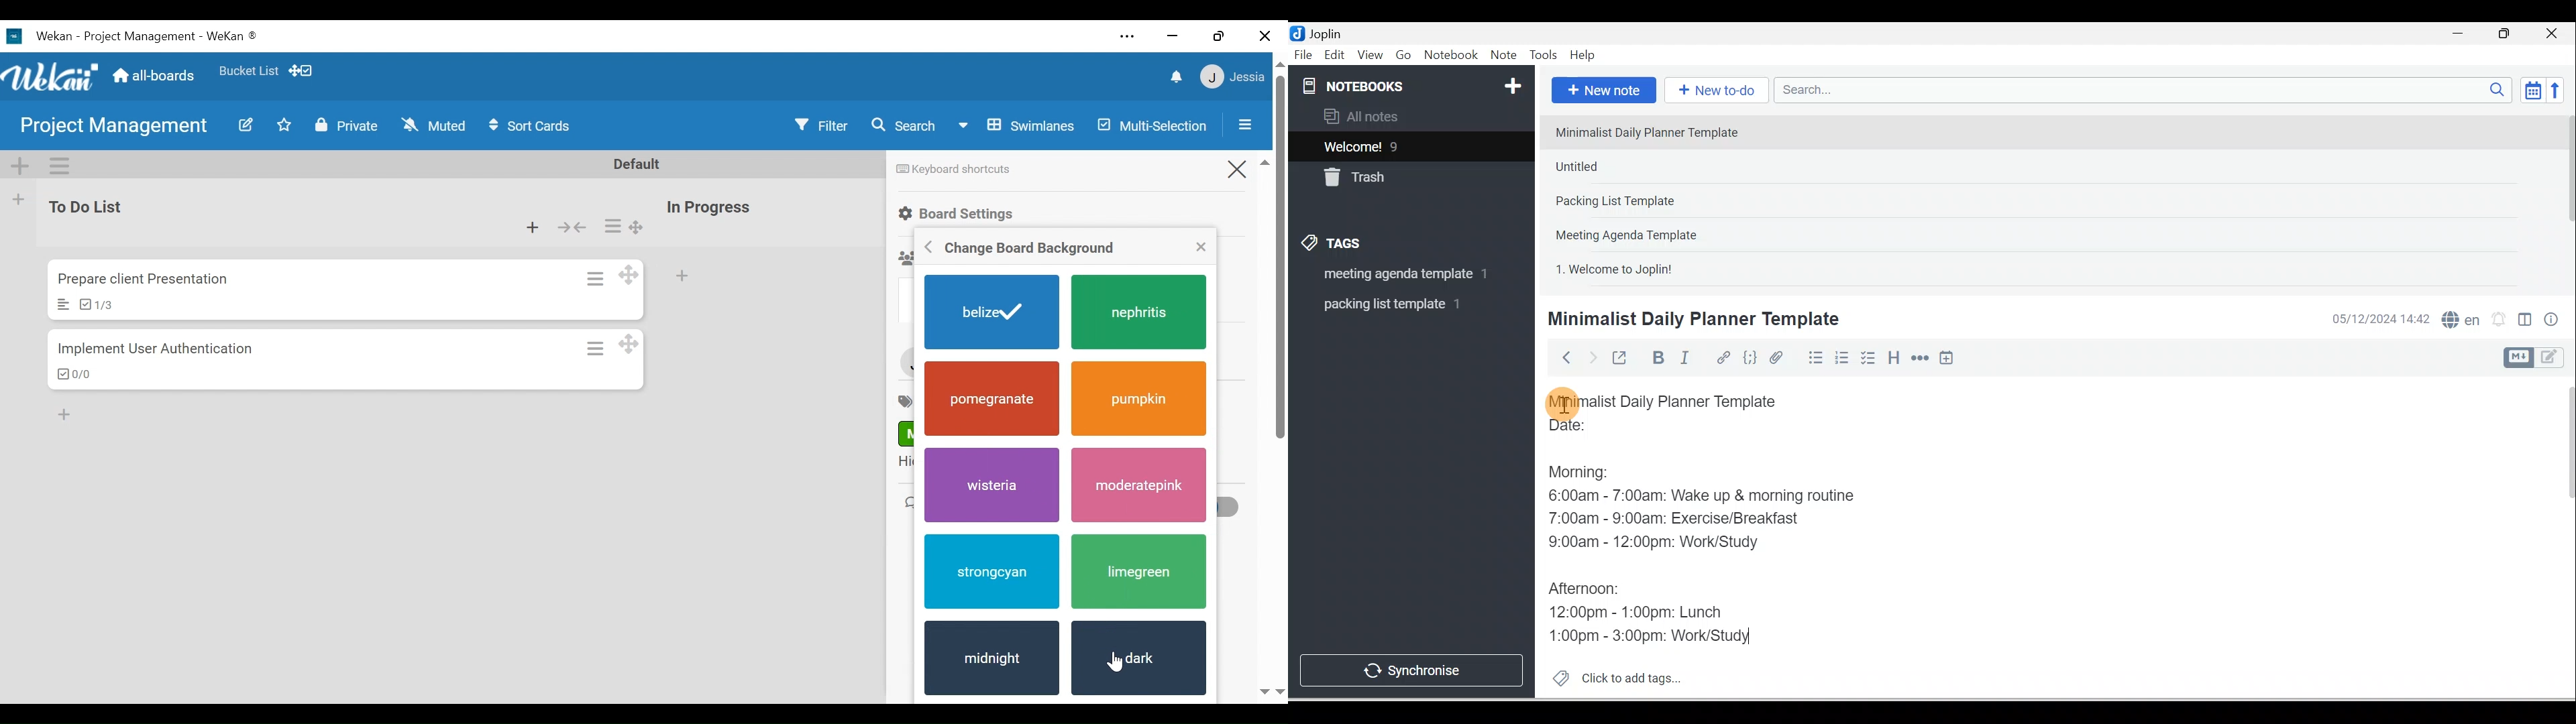 The width and height of the screenshot is (2576, 728). I want to click on Insert time, so click(1946, 359).